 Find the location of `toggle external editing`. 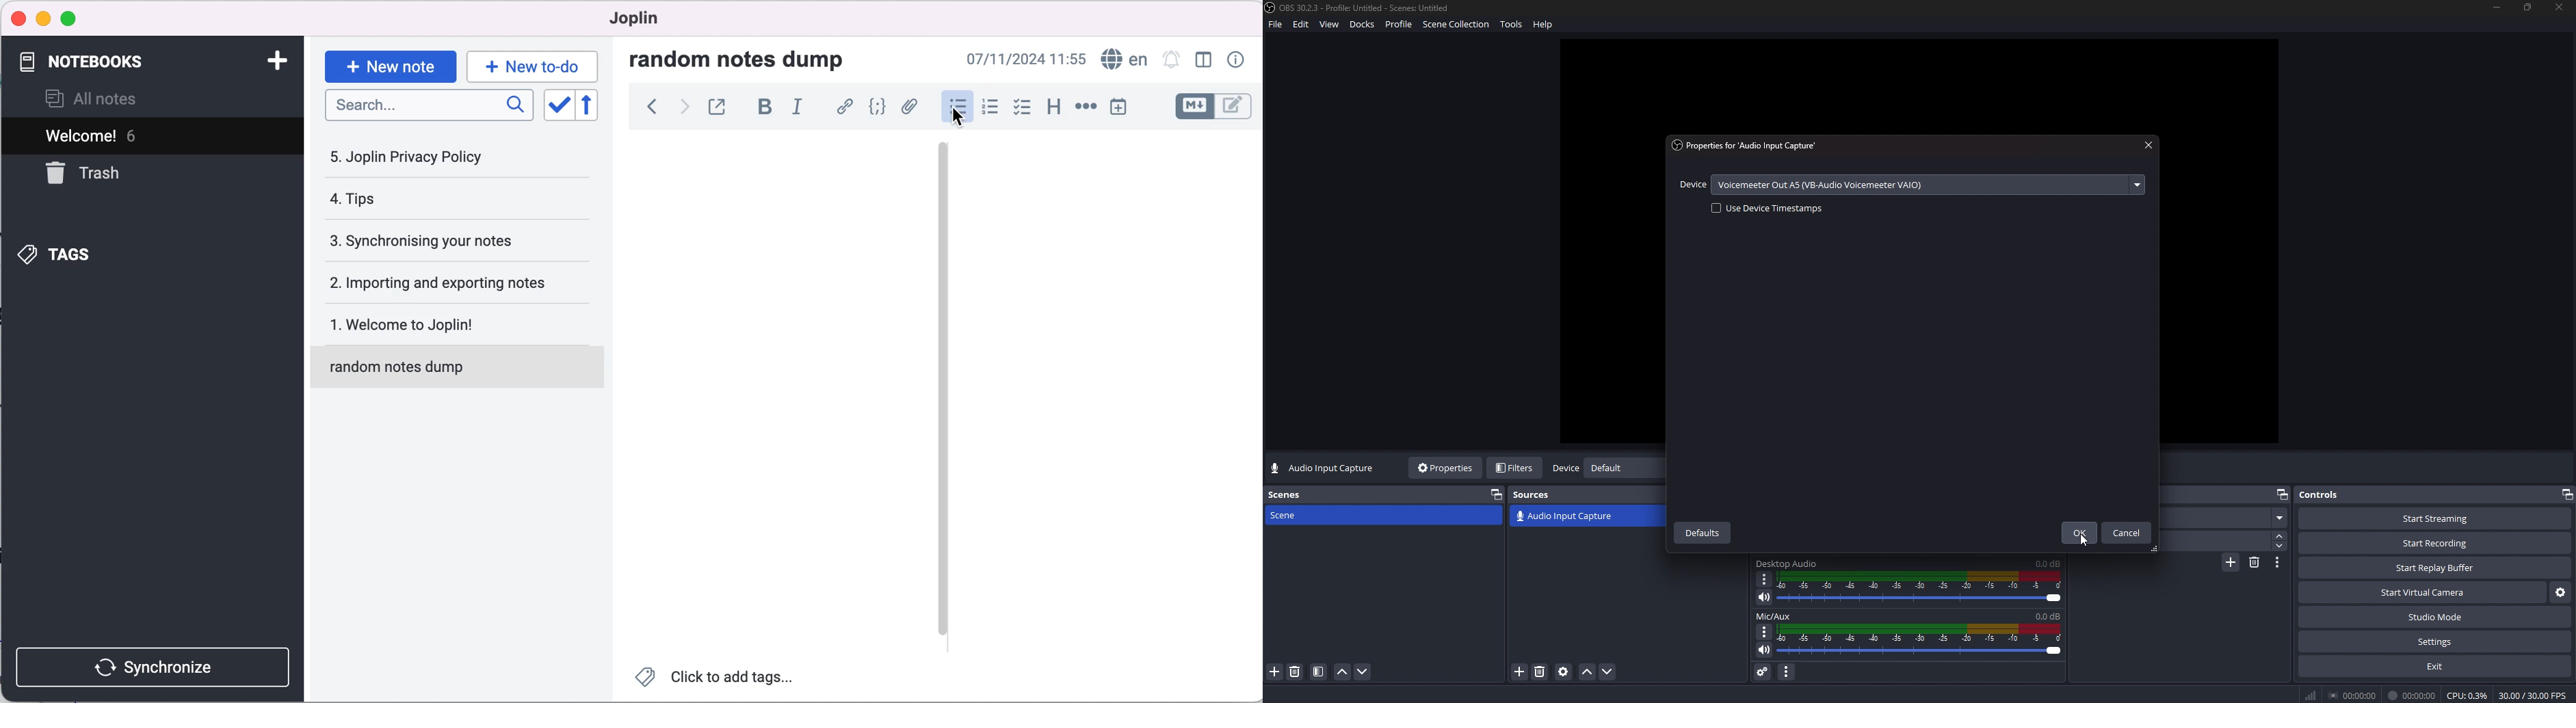

toggle external editing is located at coordinates (717, 108).